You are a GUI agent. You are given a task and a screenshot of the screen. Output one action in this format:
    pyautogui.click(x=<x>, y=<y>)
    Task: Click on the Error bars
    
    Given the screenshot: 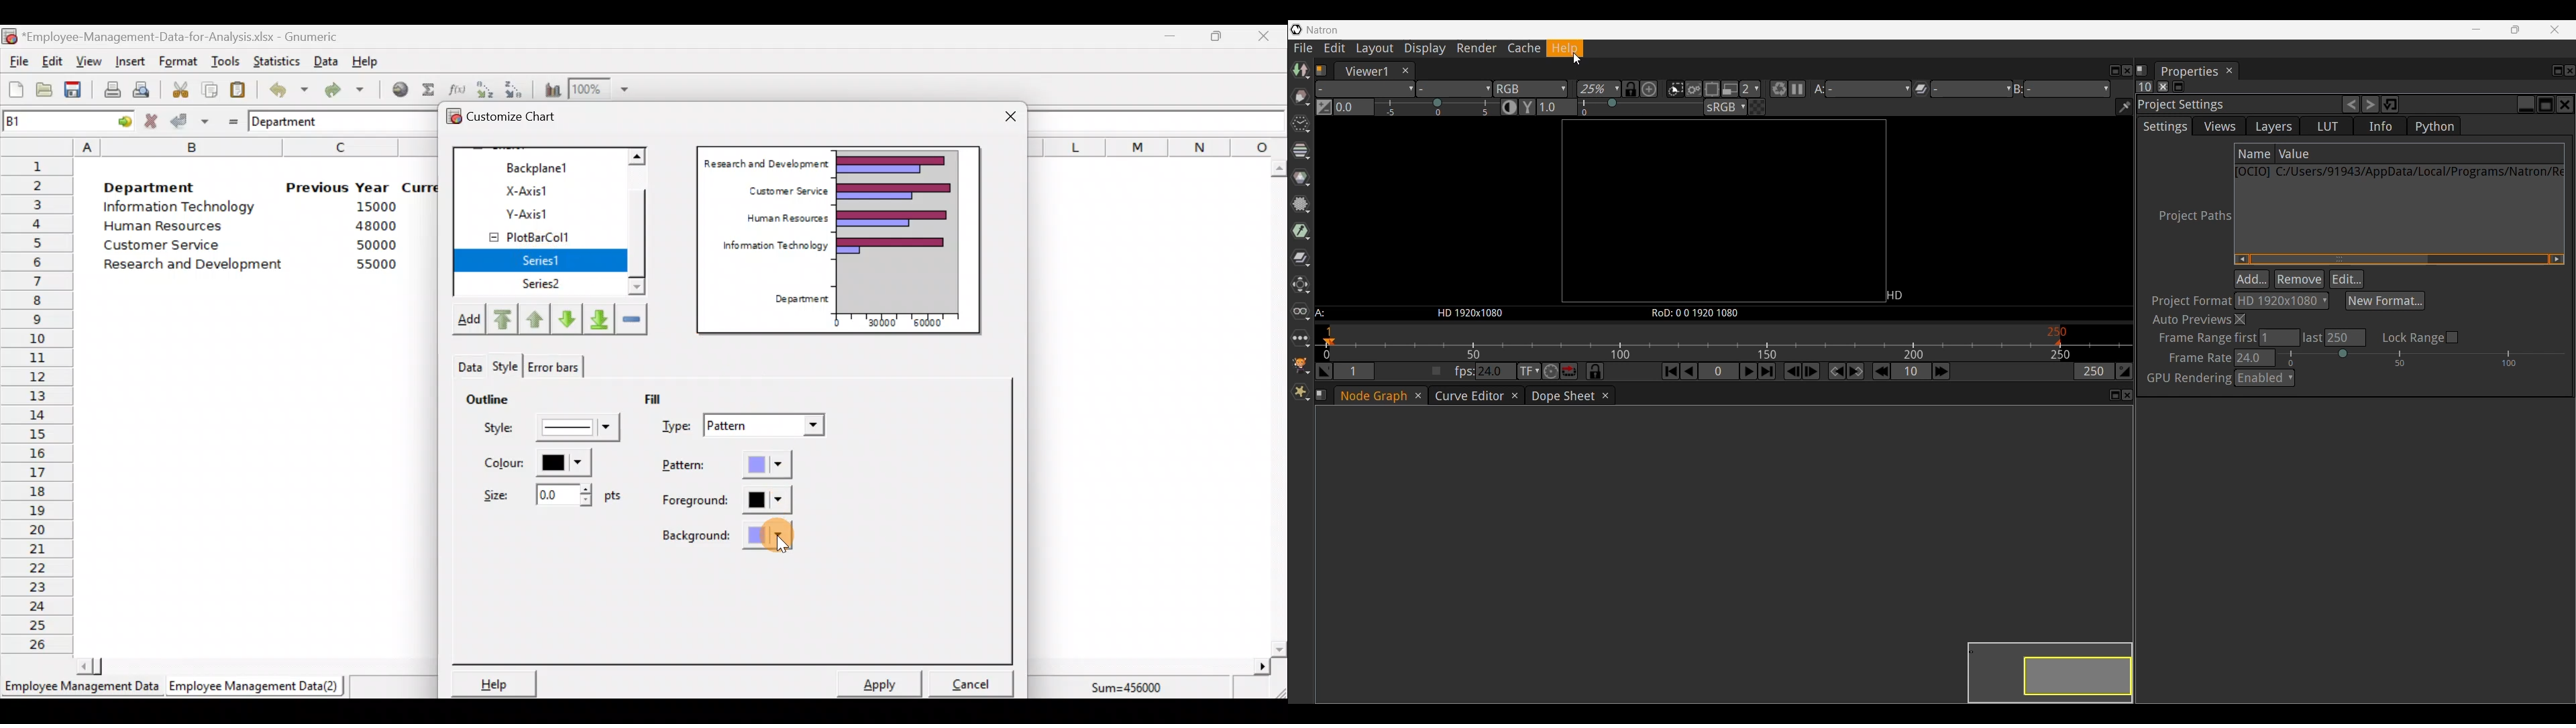 What is the action you would take?
    pyautogui.click(x=553, y=364)
    